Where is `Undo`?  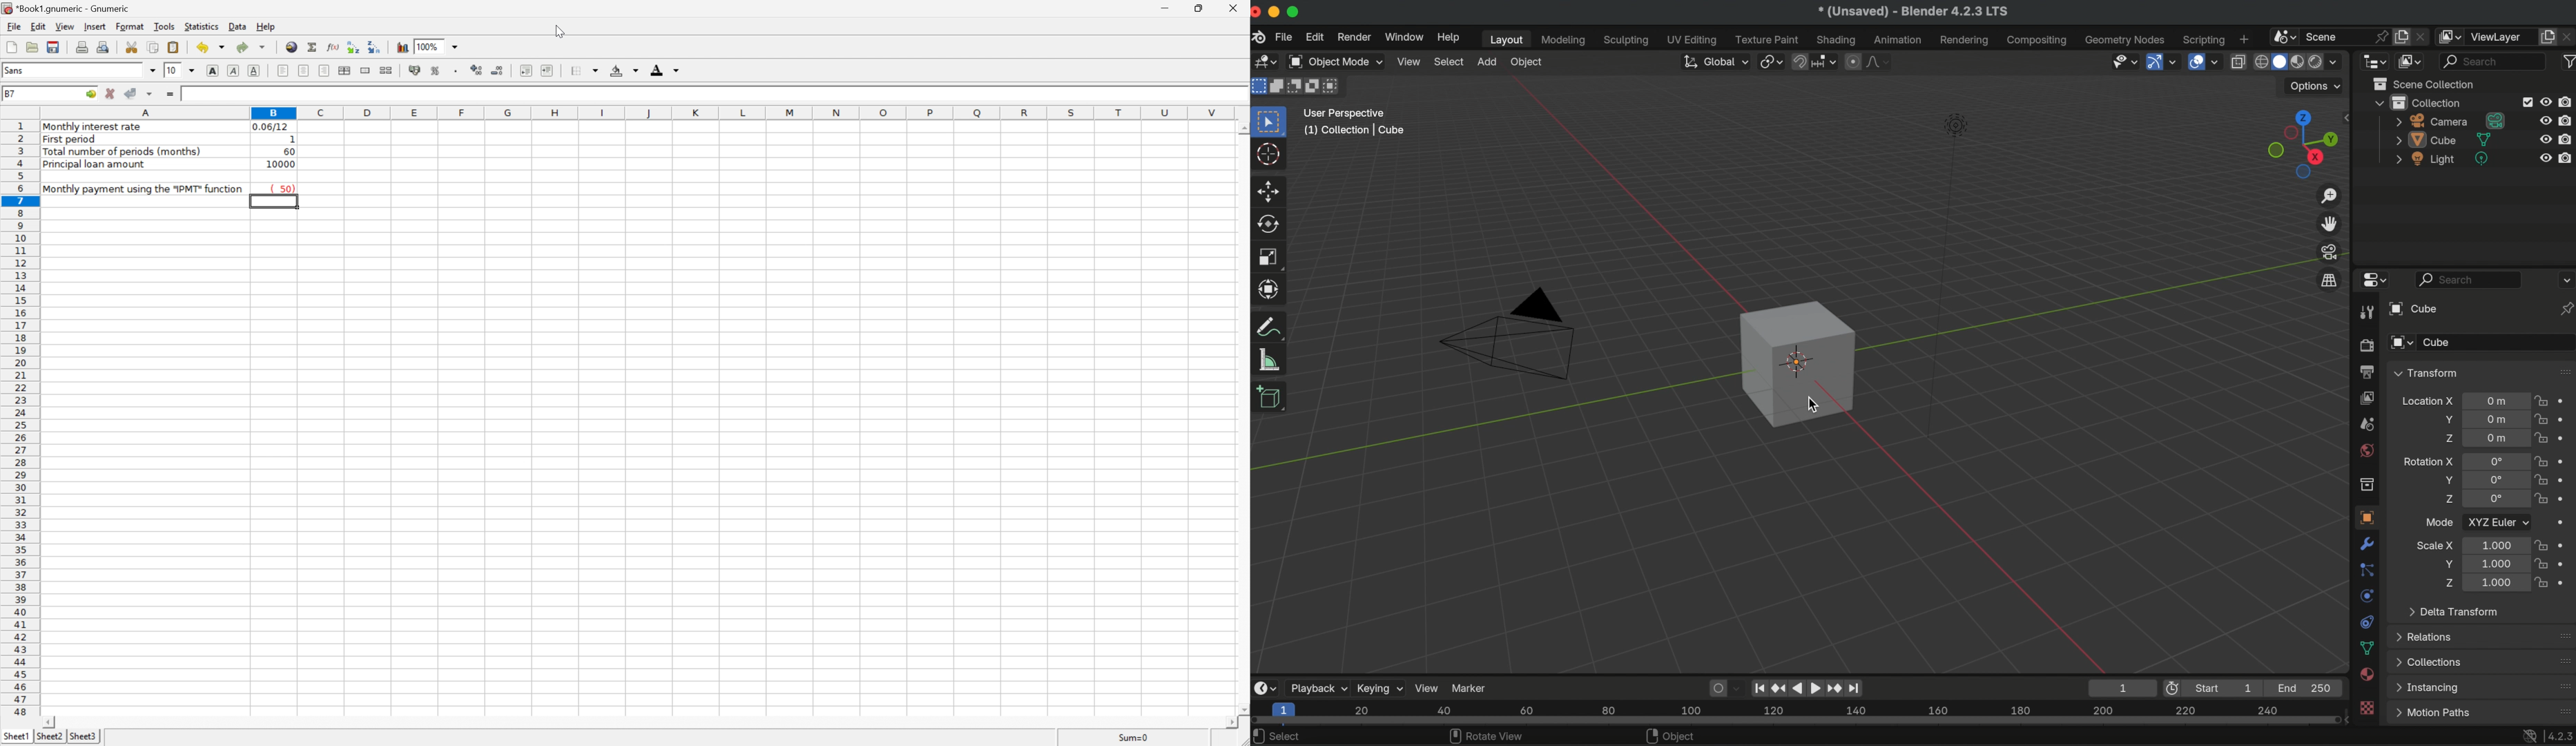
Undo is located at coordinates (212, 46).